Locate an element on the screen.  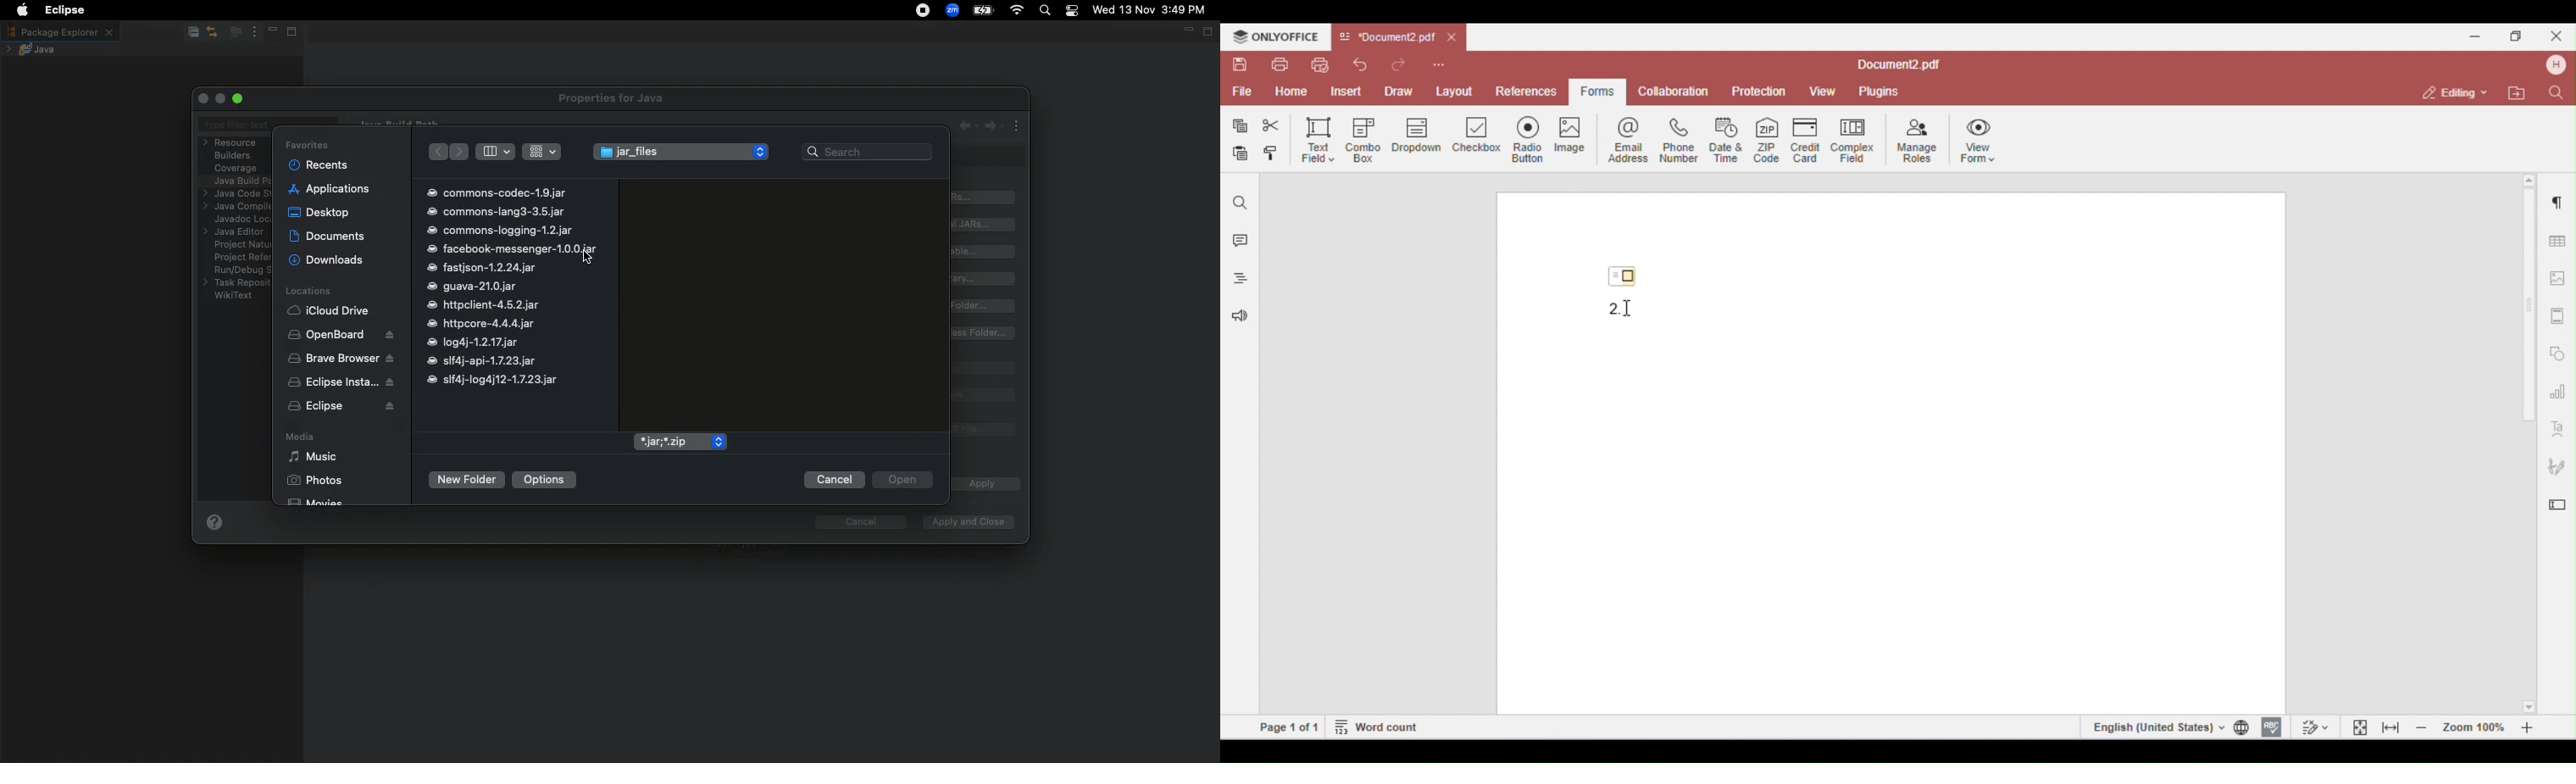
pointer cursor is located at coordinates (585, 259).